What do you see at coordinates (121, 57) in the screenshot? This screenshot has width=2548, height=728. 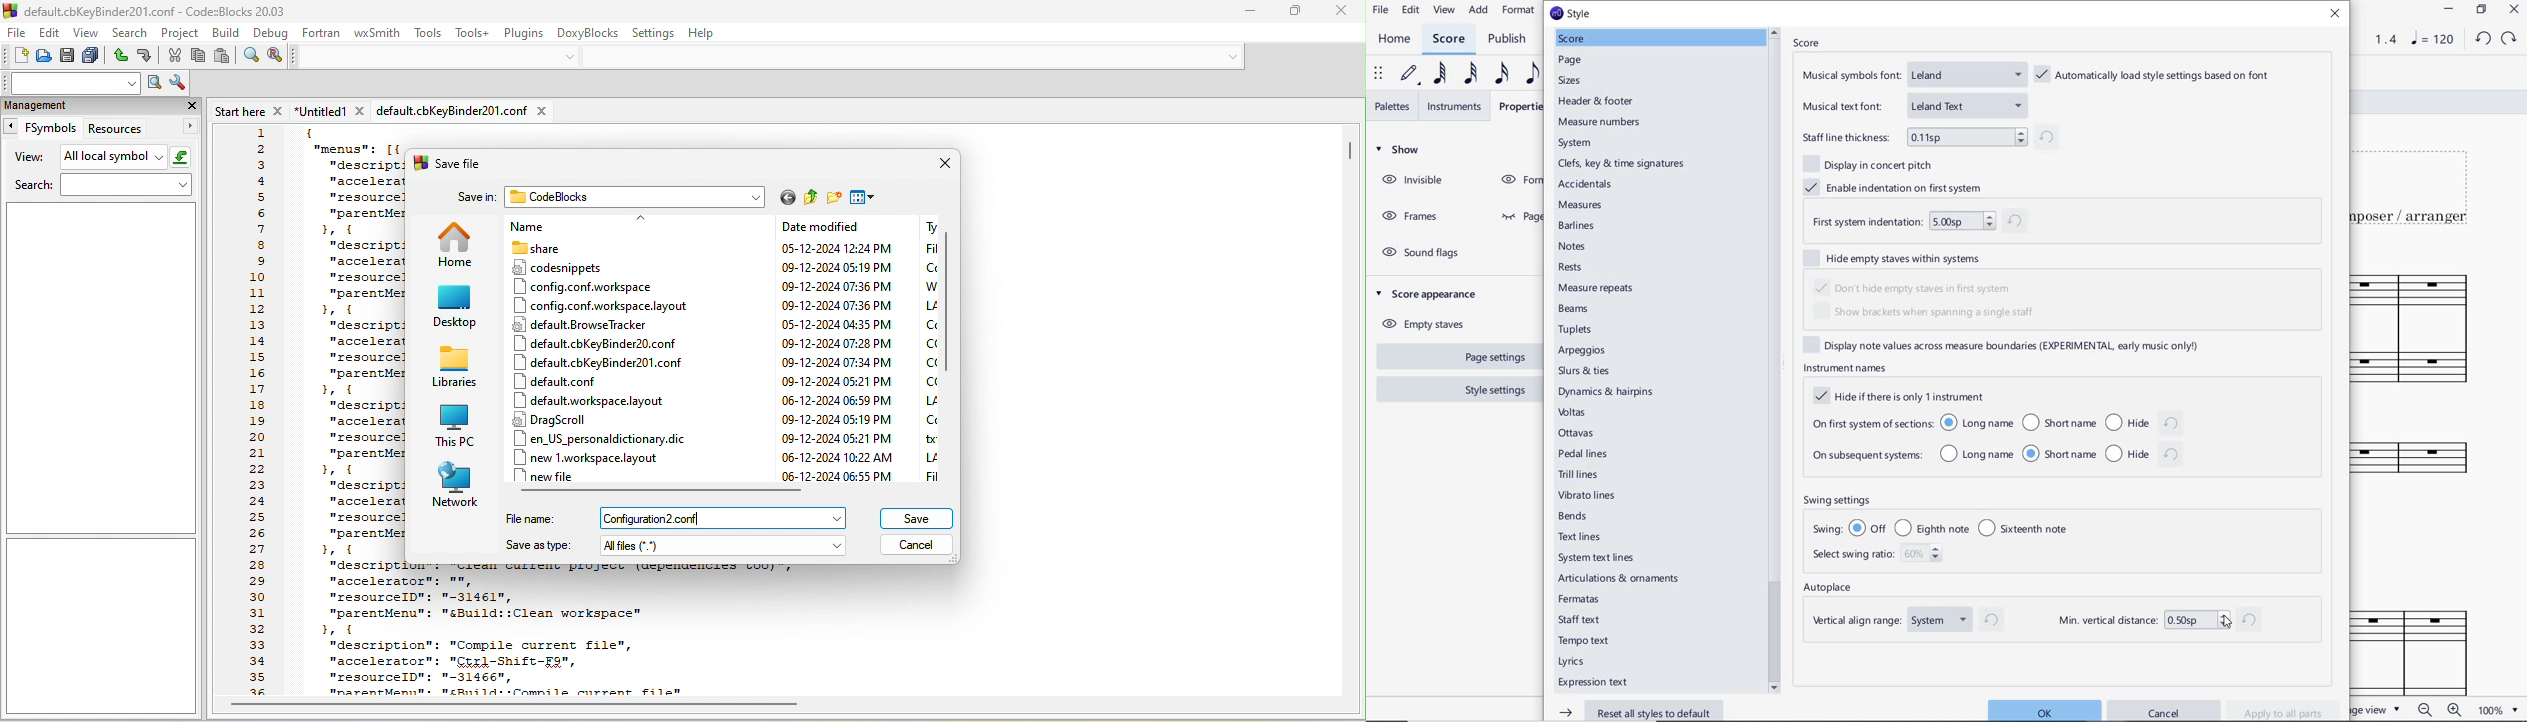 I see `undo` at bounding box center [121, 57].